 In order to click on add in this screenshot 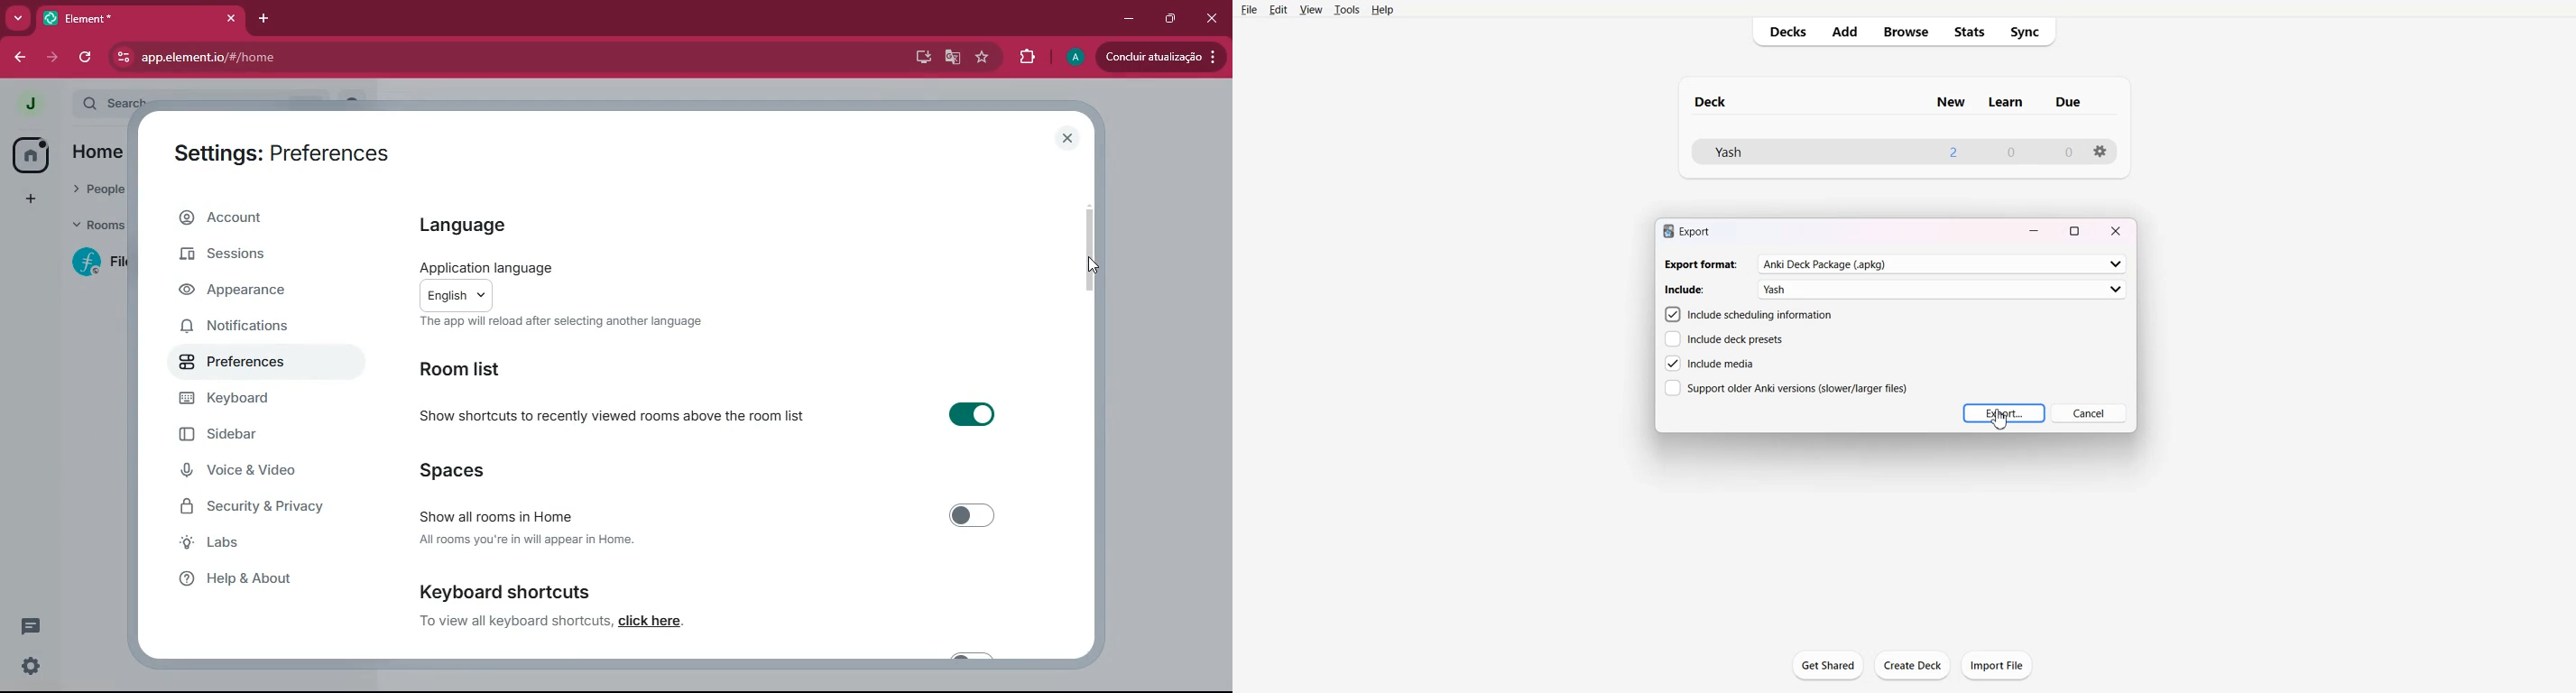, I will do `click(27, 199)`.